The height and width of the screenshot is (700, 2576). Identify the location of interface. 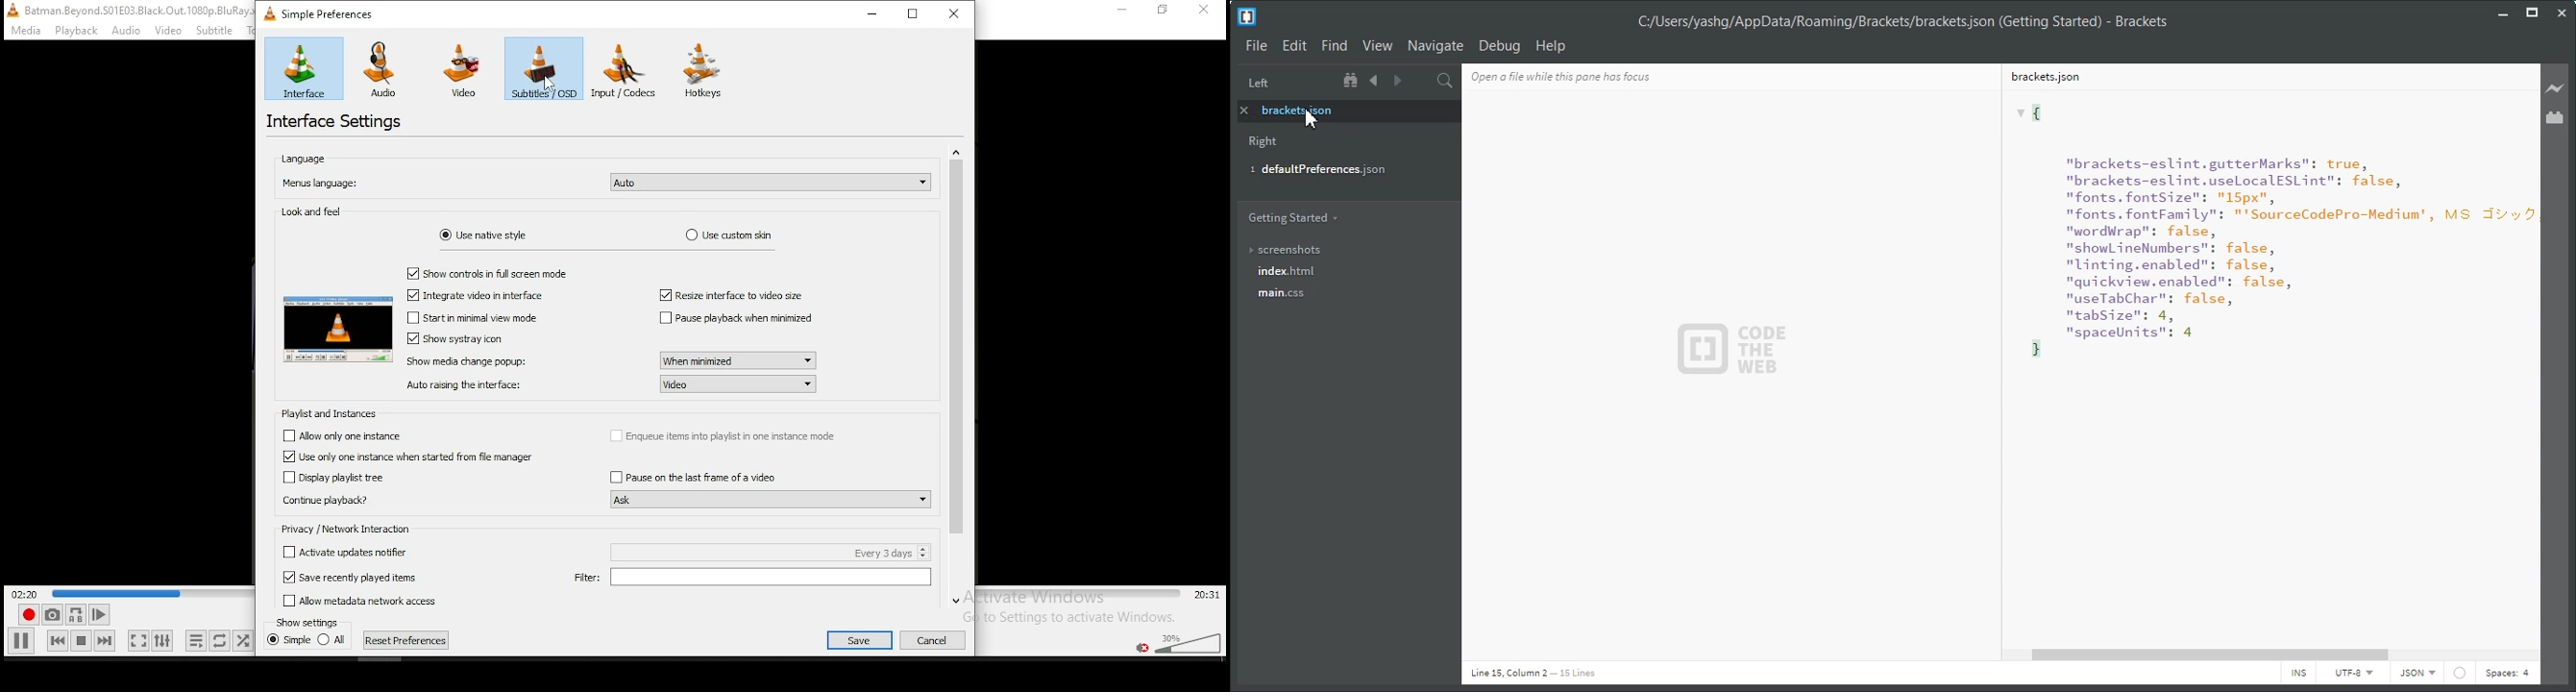
(301, 69).